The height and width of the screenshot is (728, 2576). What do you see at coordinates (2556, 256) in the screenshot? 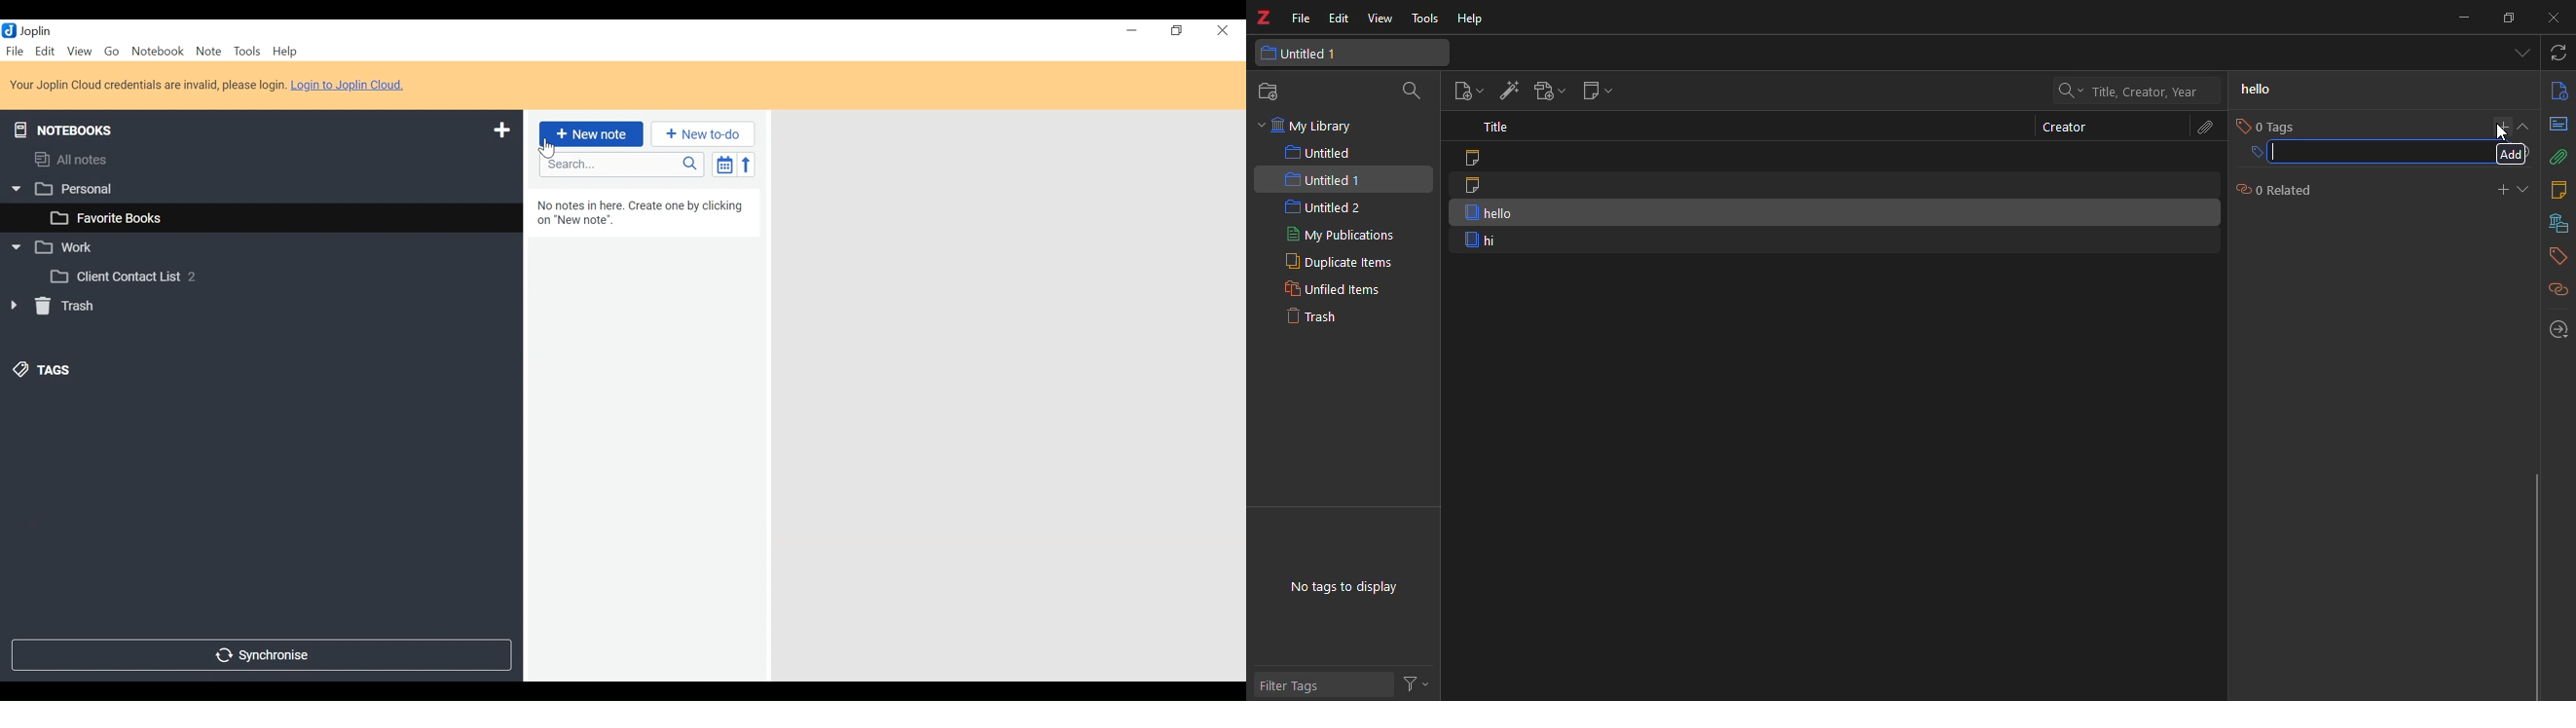
I see `tags` at bounding box center [2556, 256].